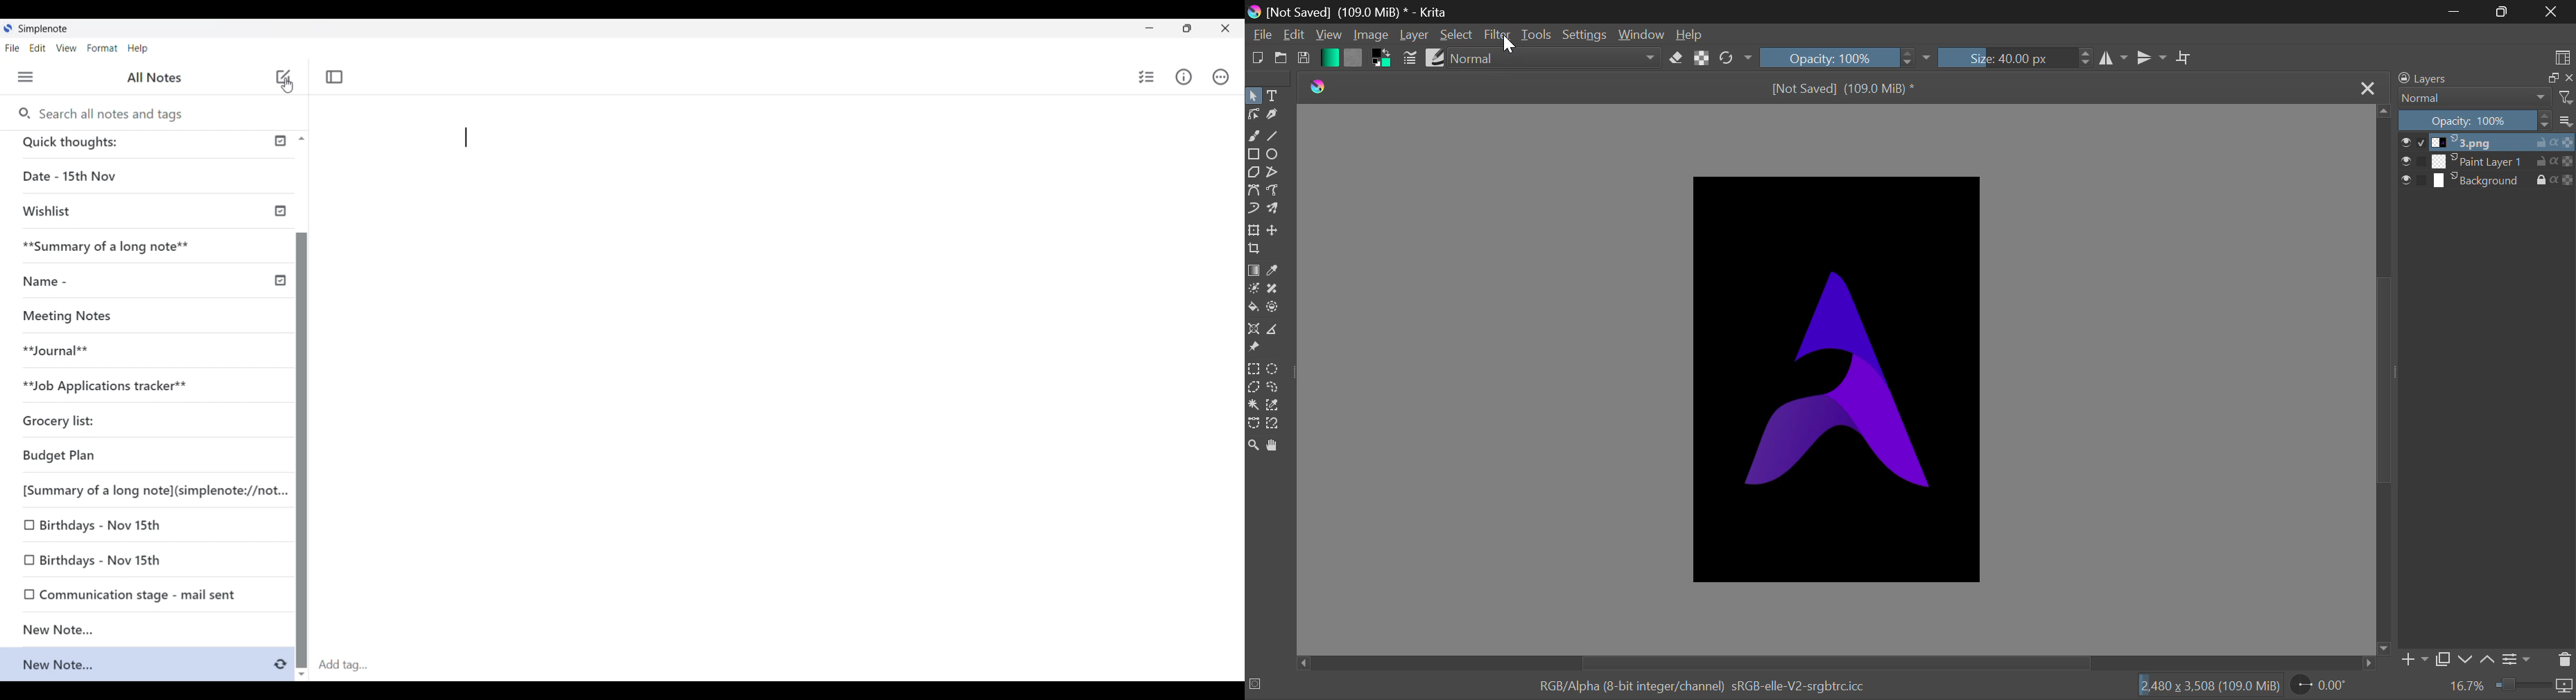 The width and height of the screenshot is (2576, 700). I want to click on Enclose and Fill, so click(1274, 309).